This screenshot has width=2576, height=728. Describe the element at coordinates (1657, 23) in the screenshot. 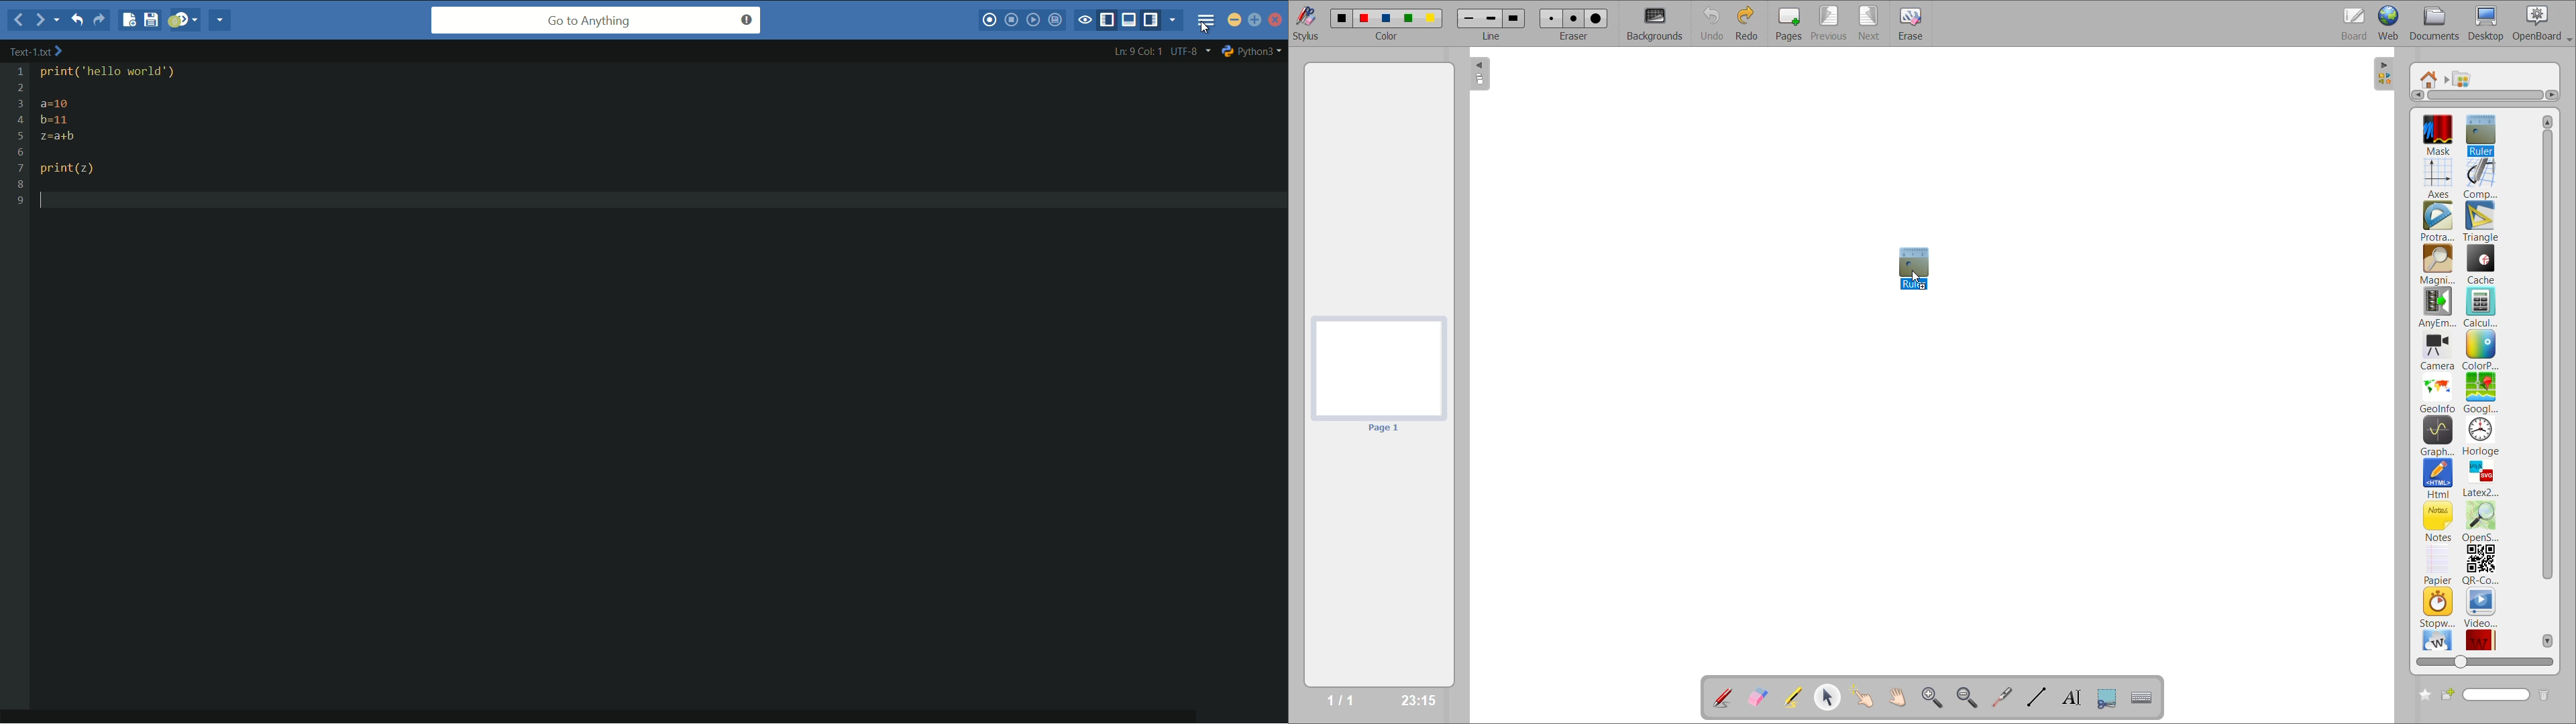

I see `backgrounds` at that location.